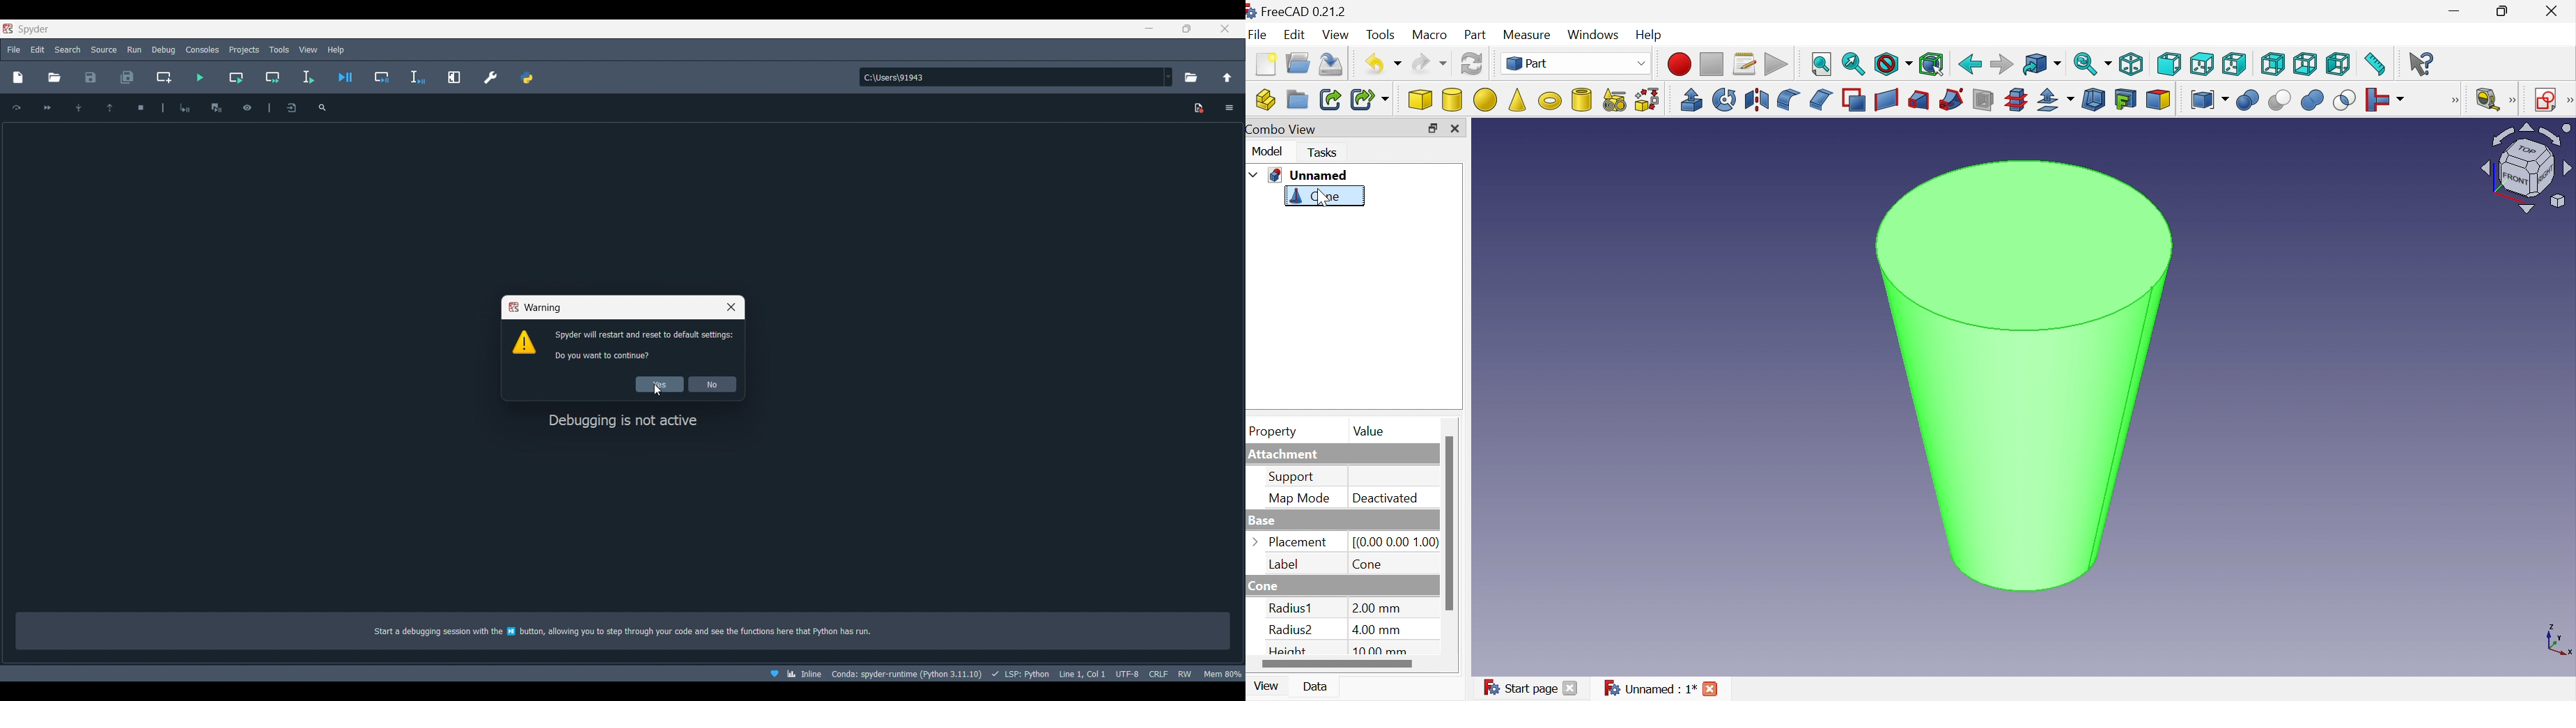  Describe the element at coordinates (1225, 29) in the screenshot. I see `Close interface` at that location.